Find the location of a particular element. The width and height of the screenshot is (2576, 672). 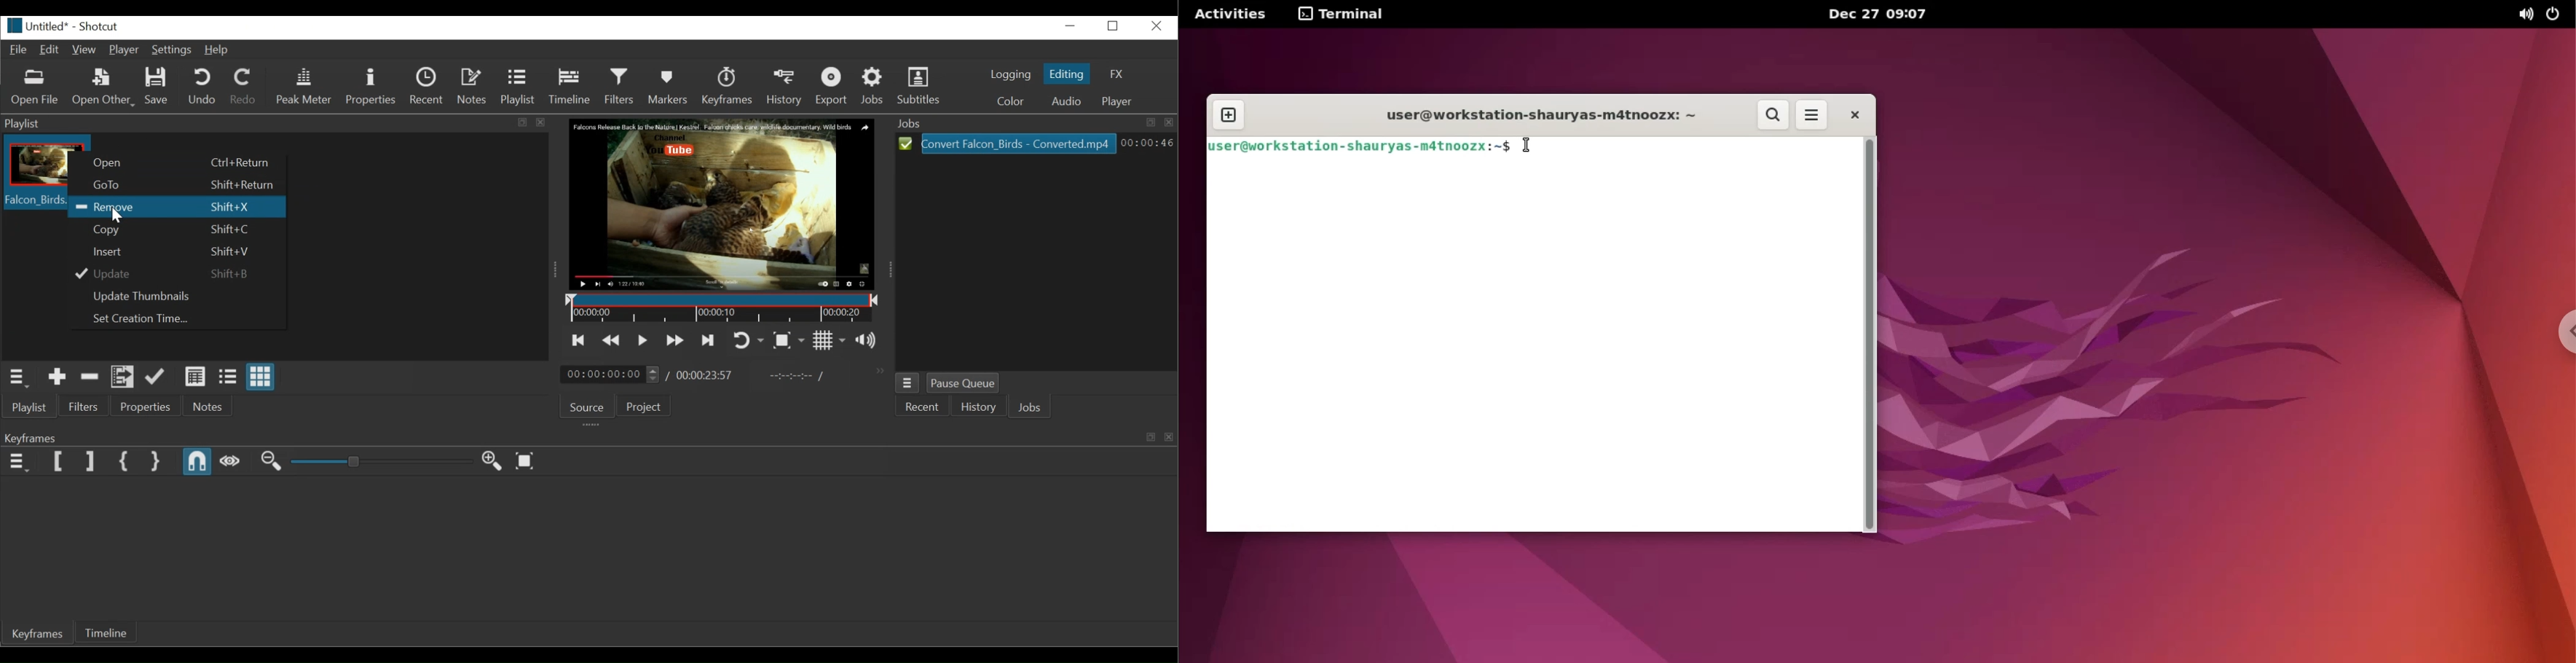

restore is located at coordinates (1148, 435).